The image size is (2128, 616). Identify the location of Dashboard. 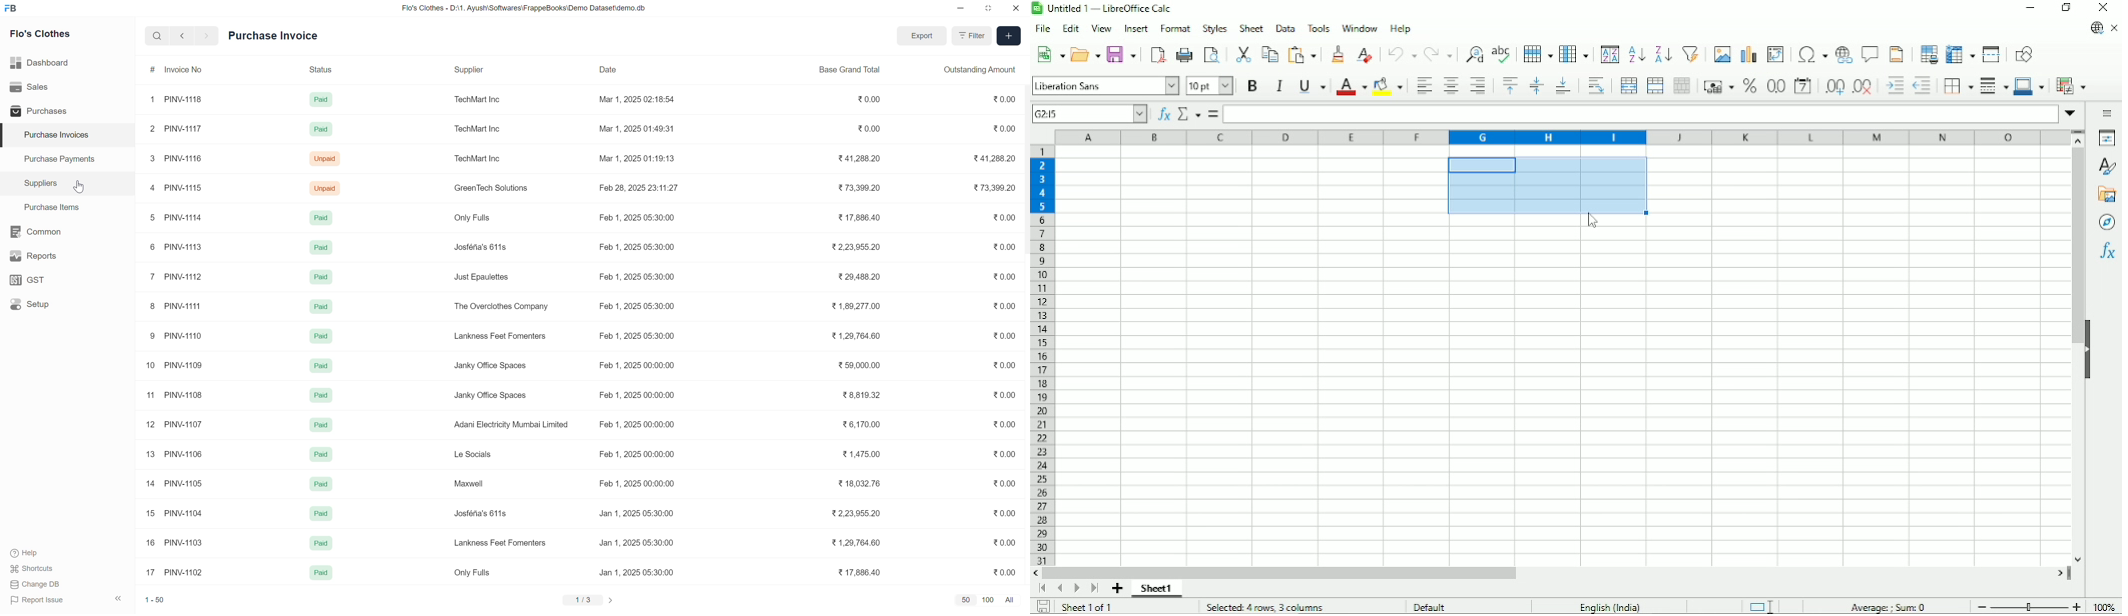
(40, 60).